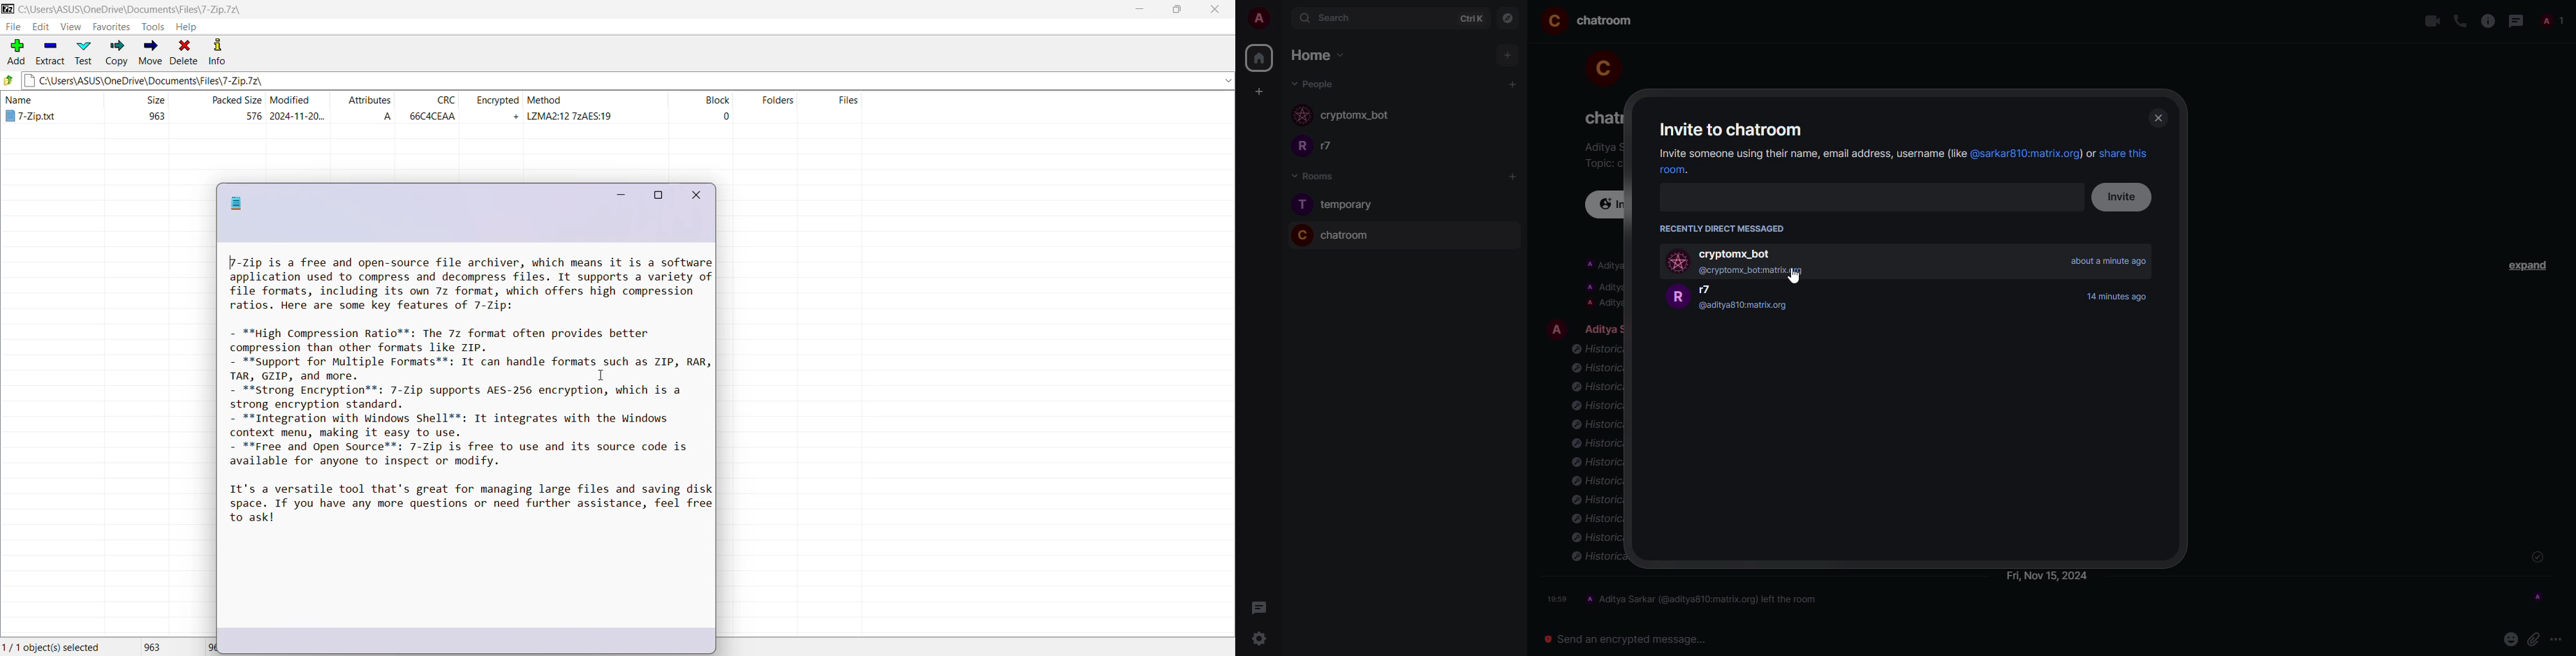  I want to click on attach, so click(2533, 638).